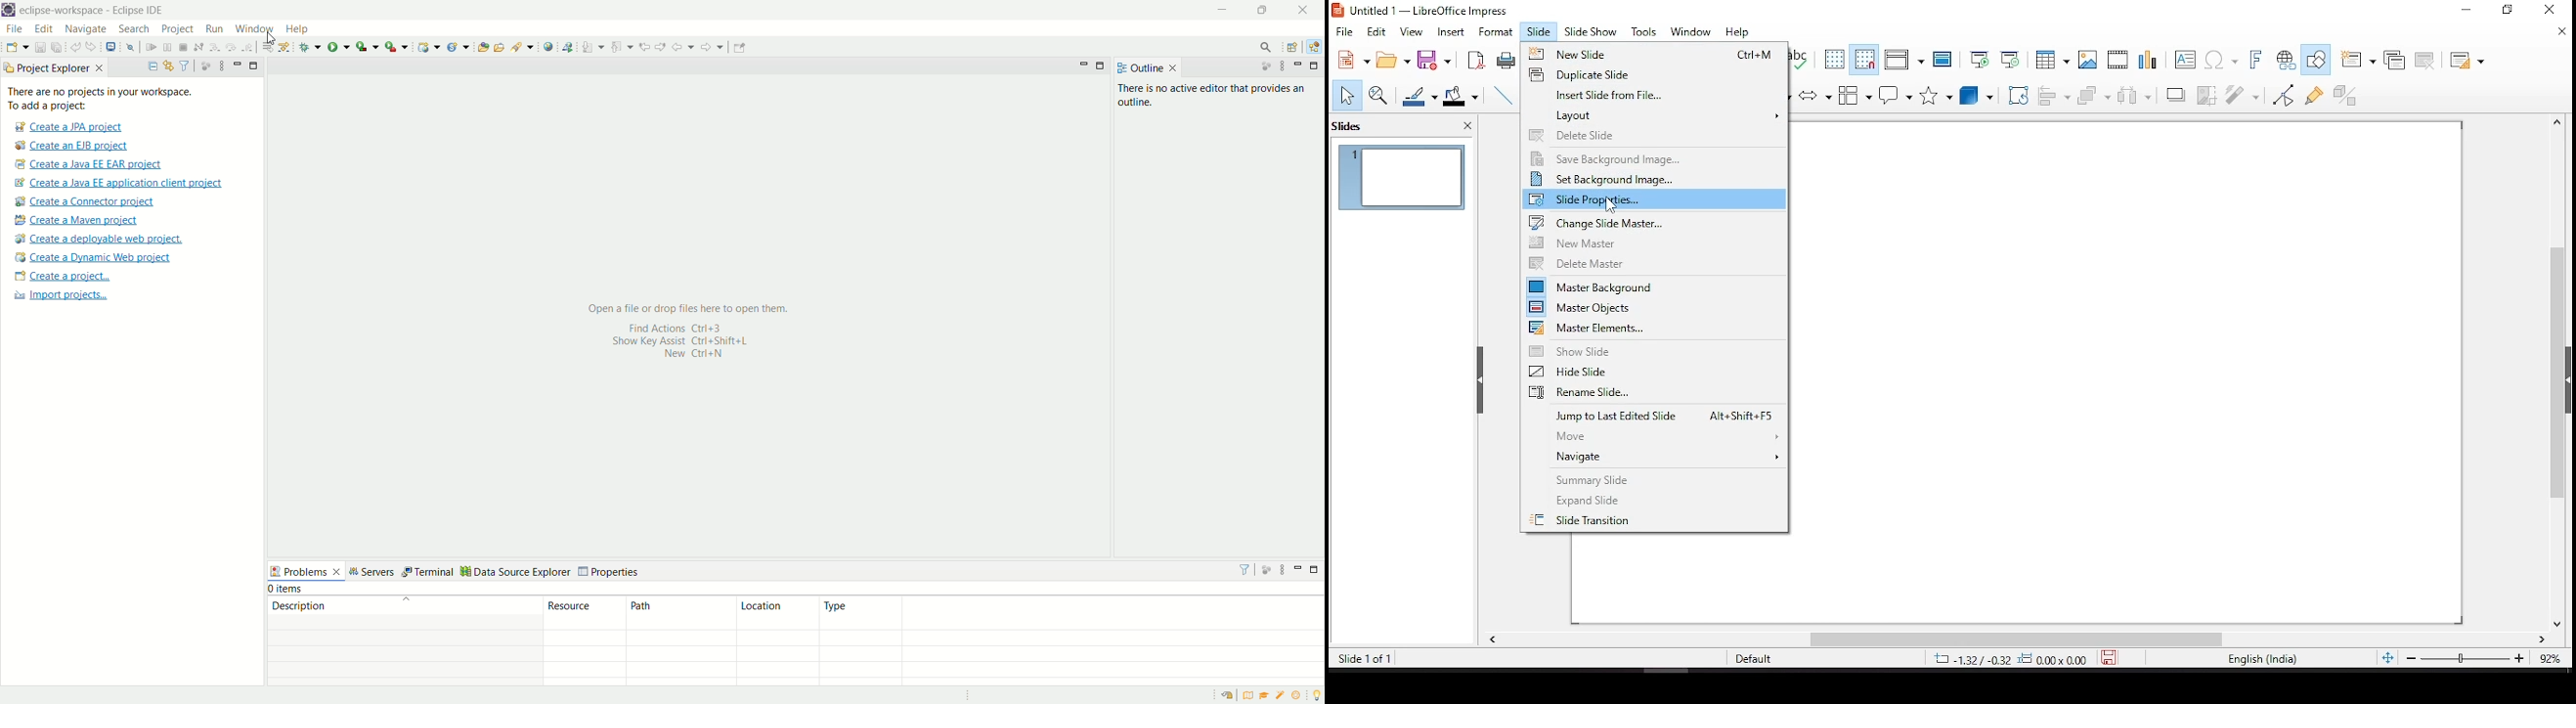 The image size is (2576, 728). I want to click on create a EJB project, so click(75, 146).